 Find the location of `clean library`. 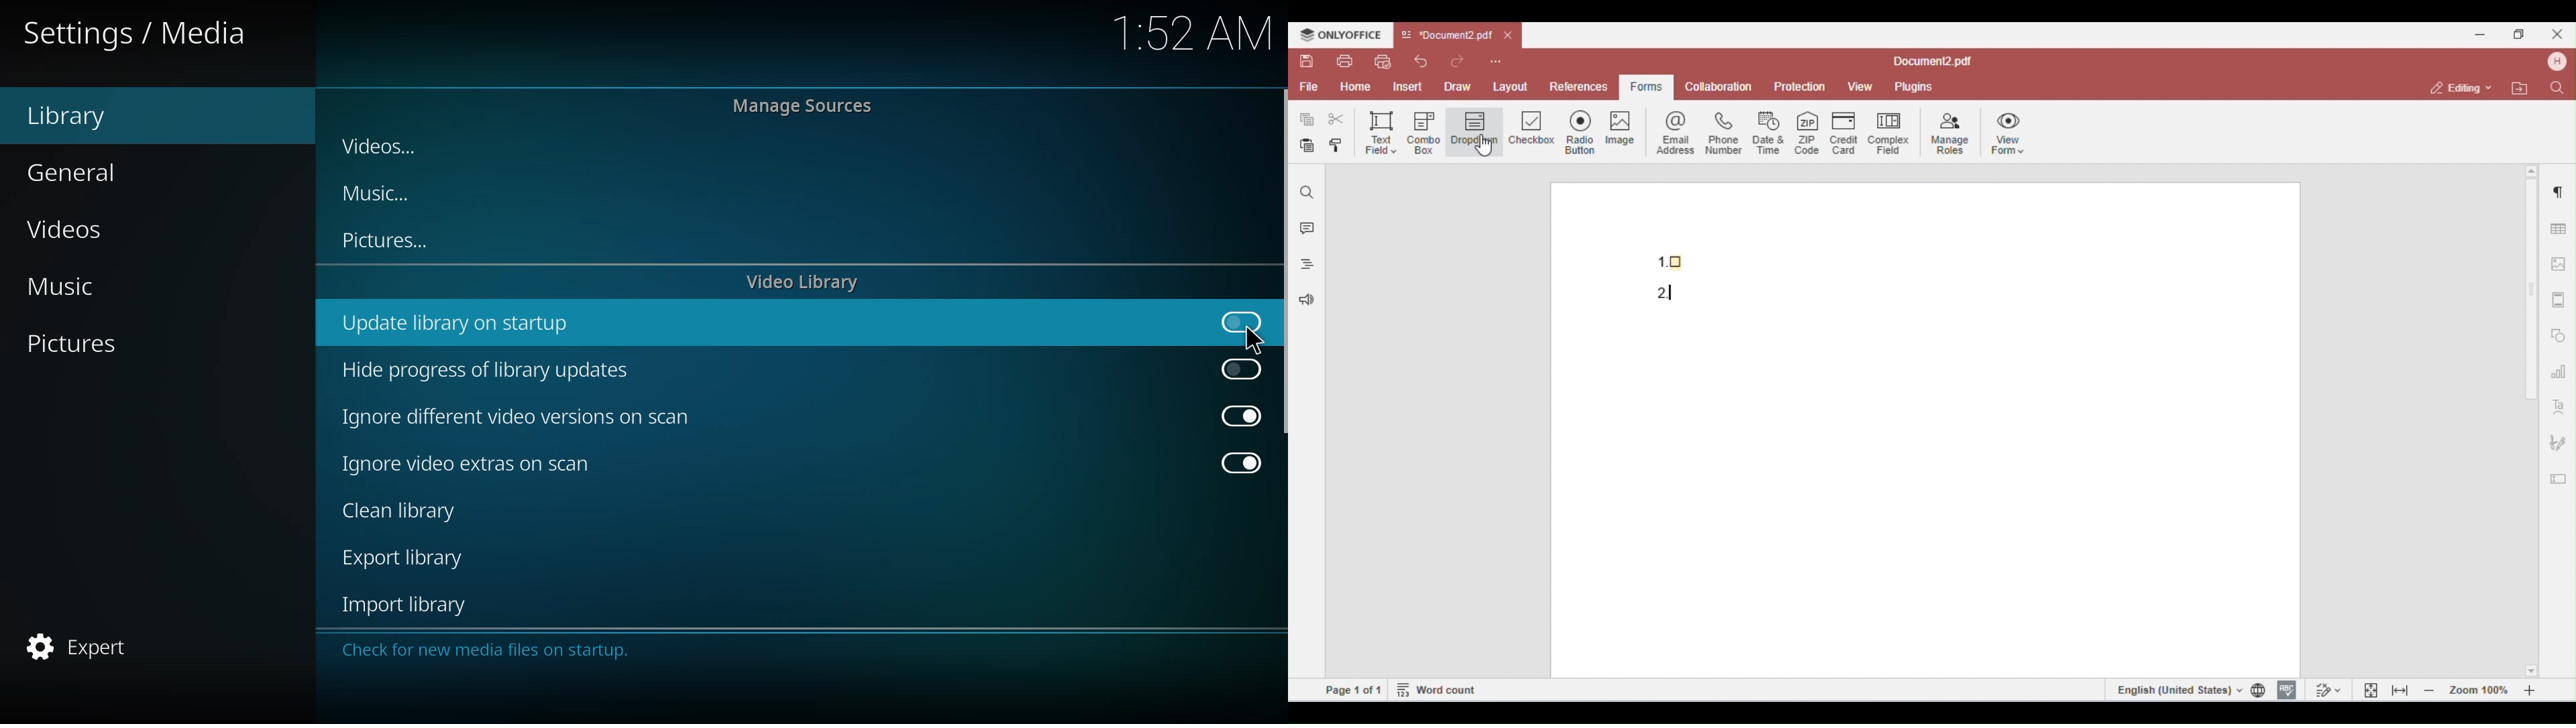

clean library is located at coordinates (407, 511).